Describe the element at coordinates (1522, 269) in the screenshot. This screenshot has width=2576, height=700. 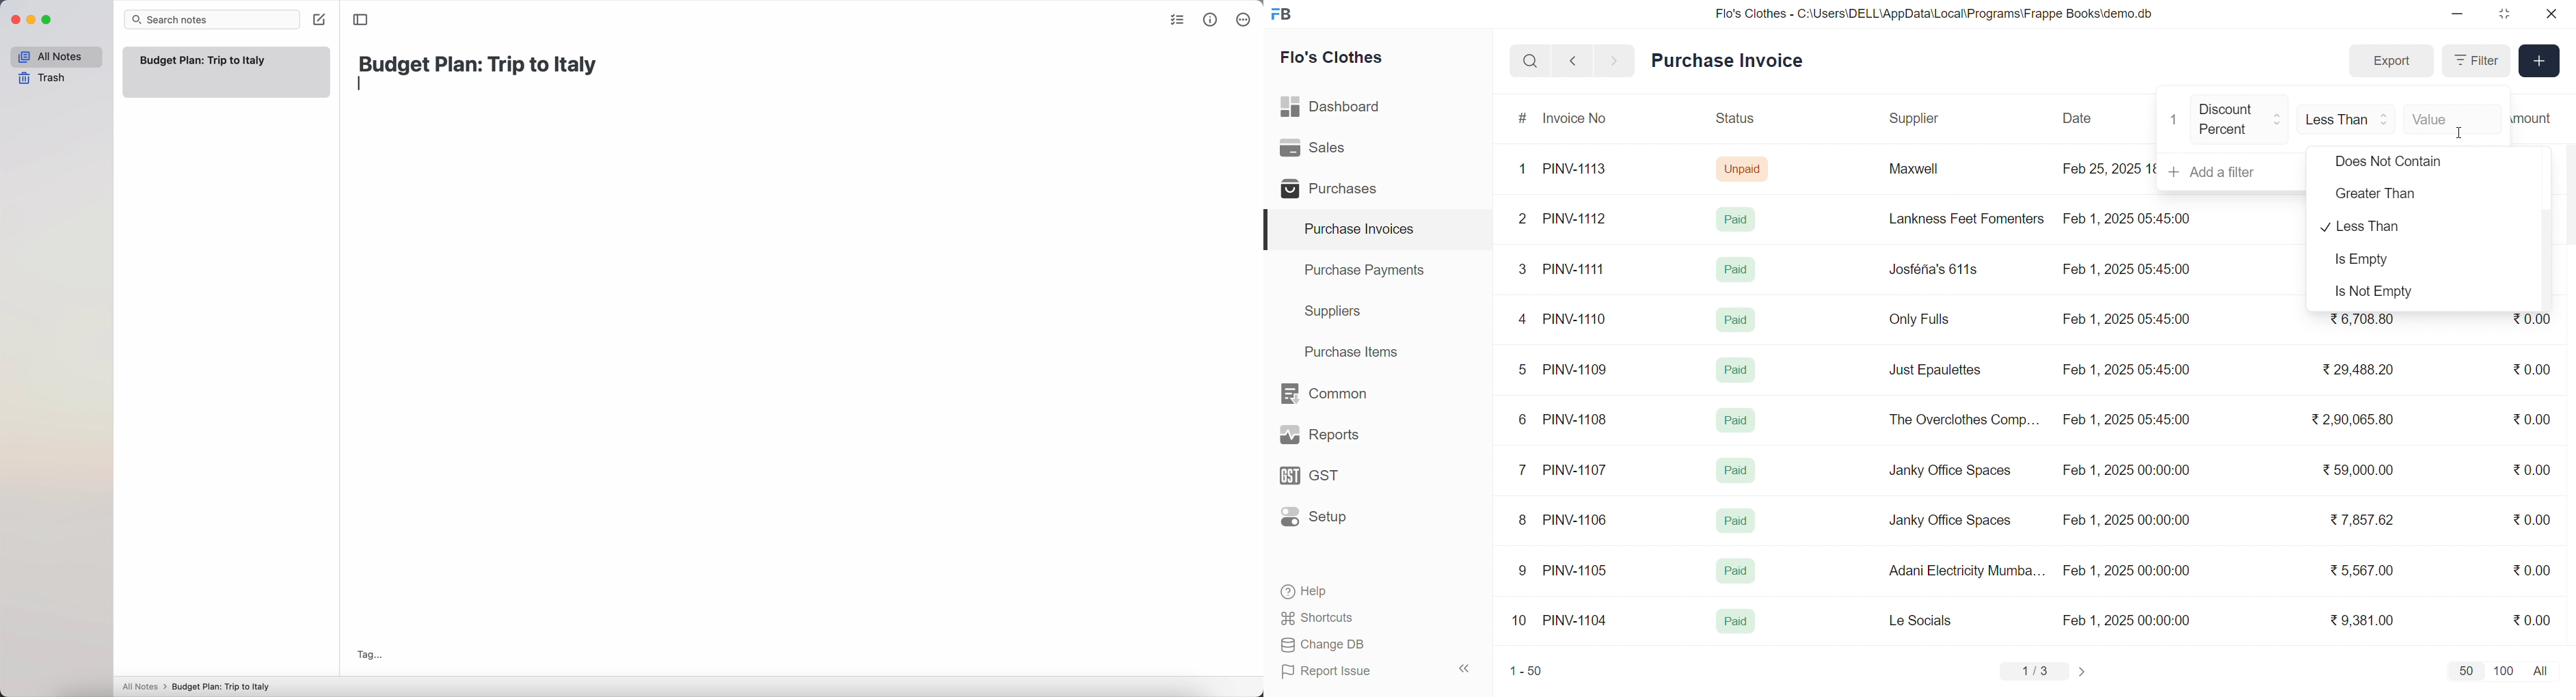
I see `3` at that location.